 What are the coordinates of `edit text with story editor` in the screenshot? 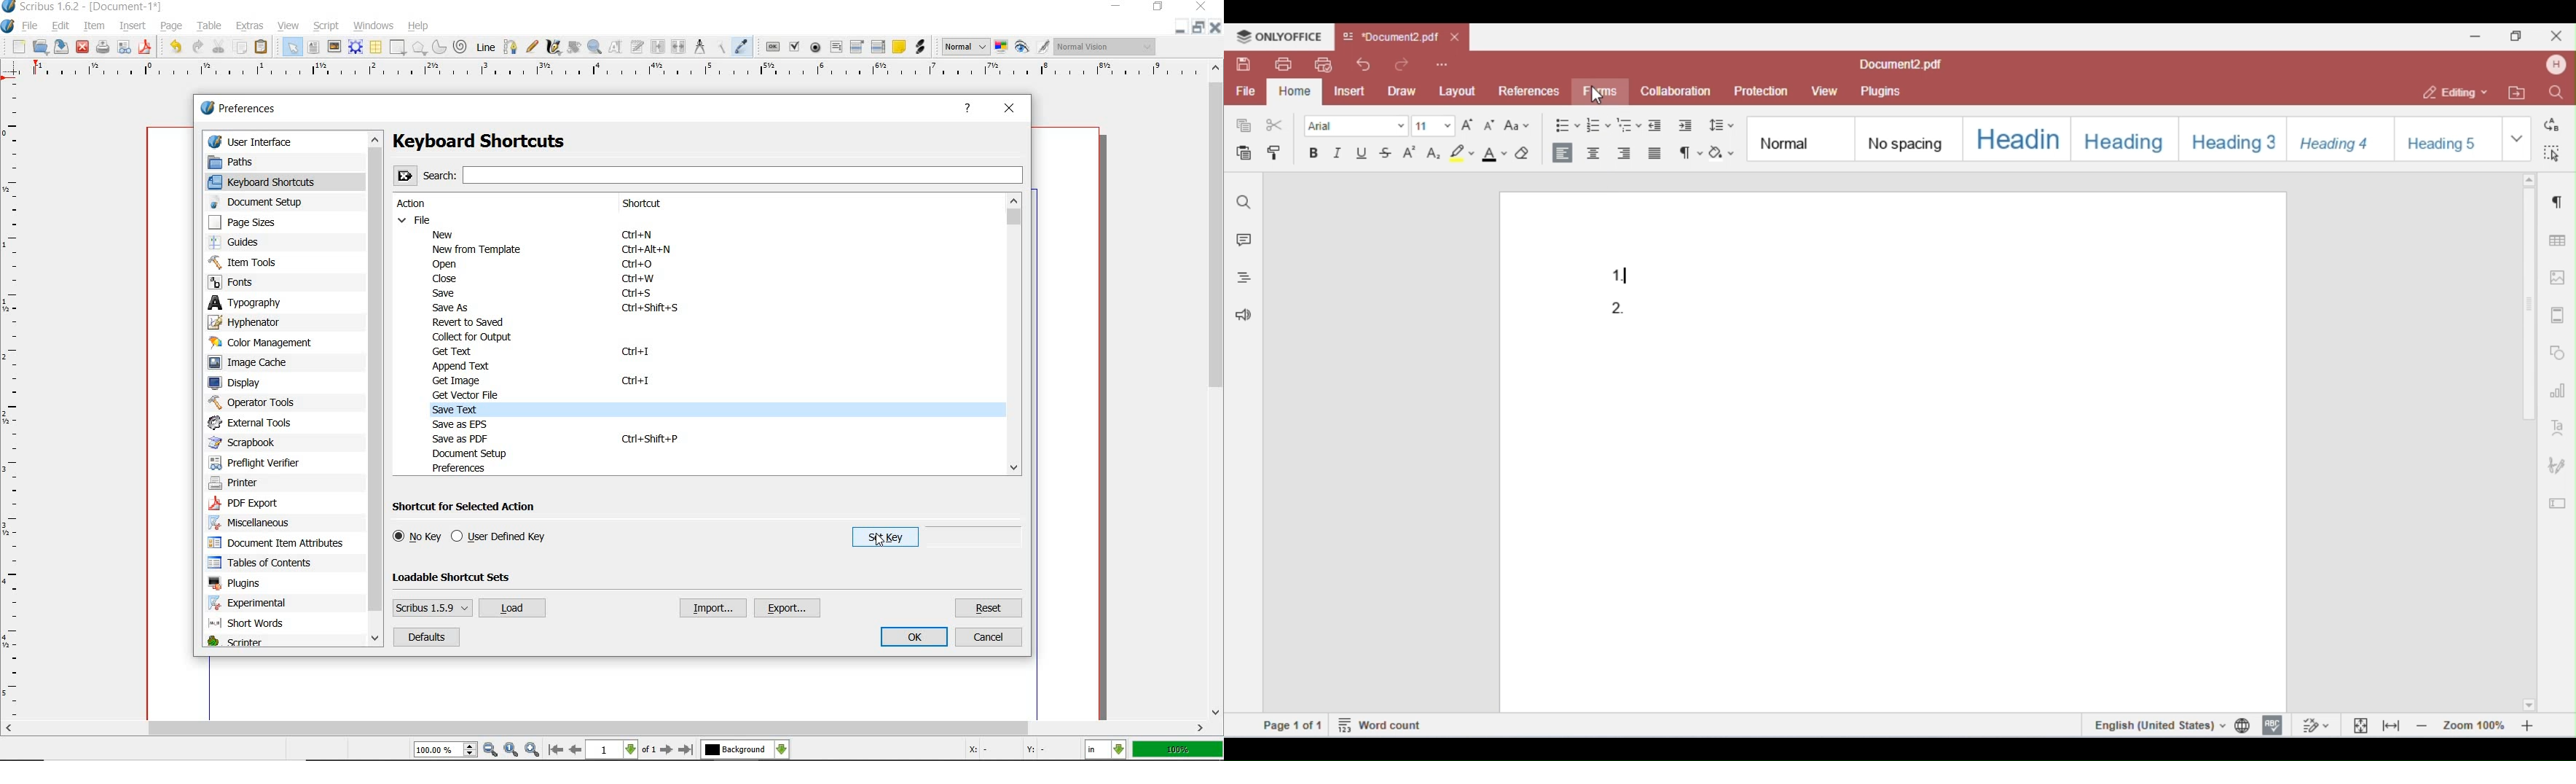 It's located at (638, 46).